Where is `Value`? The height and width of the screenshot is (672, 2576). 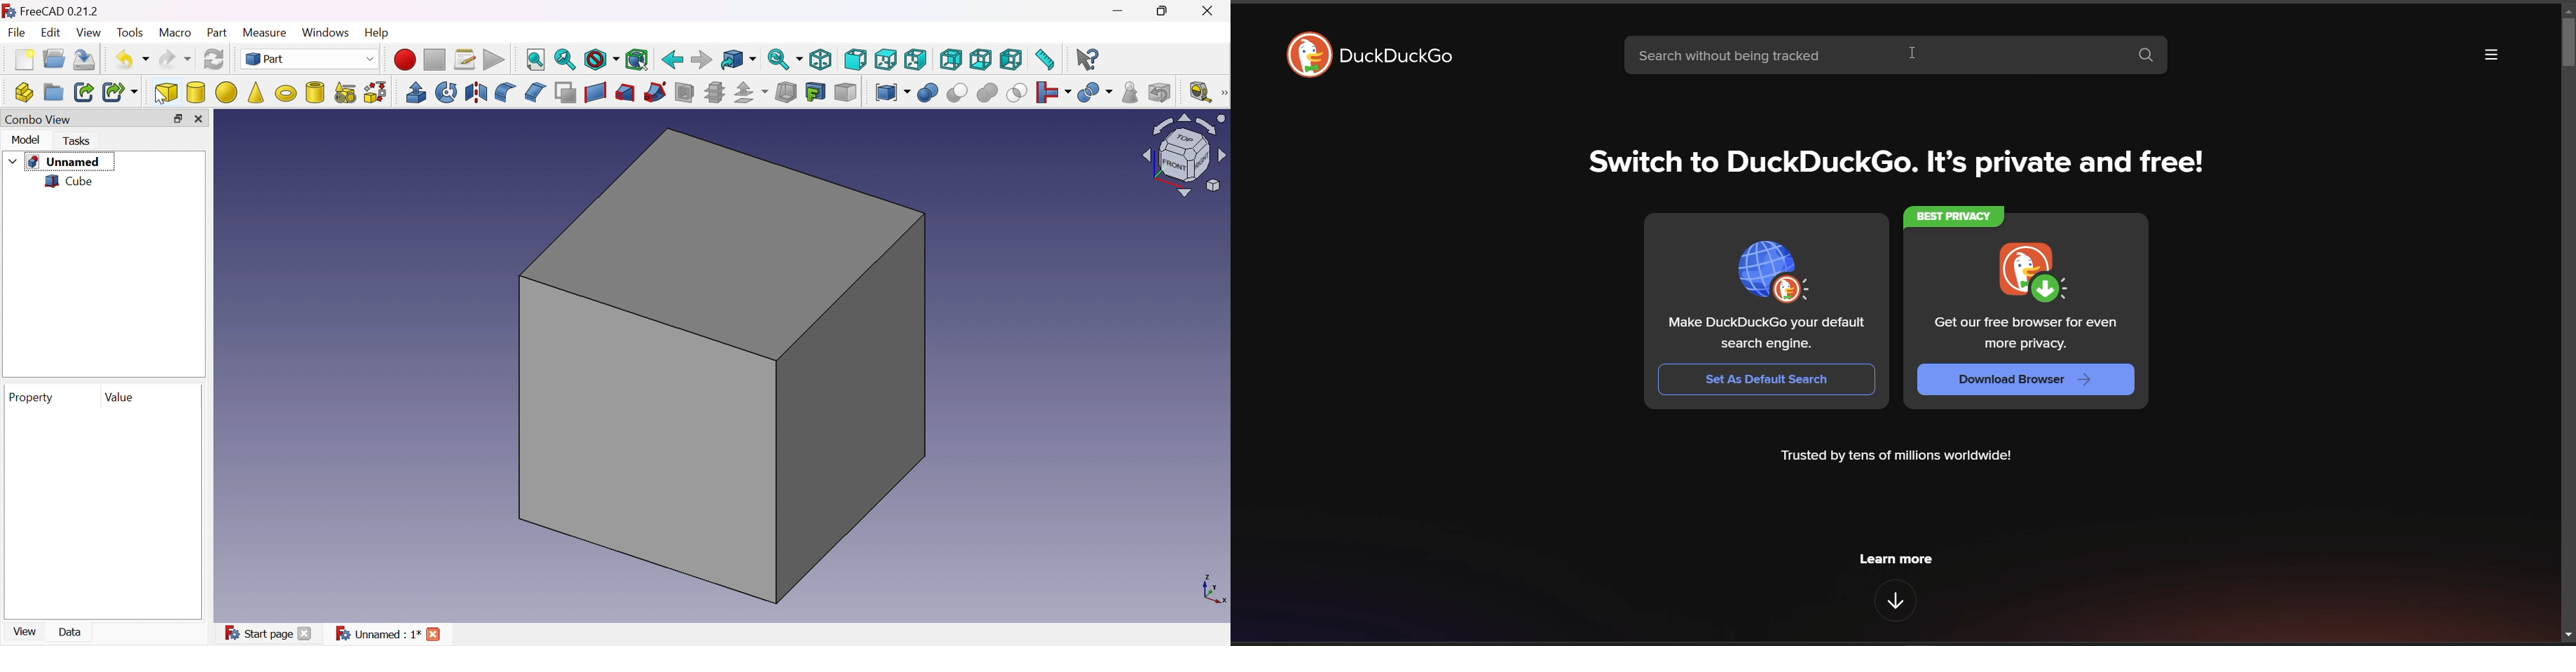 Value is located at coordinates (122, 397).